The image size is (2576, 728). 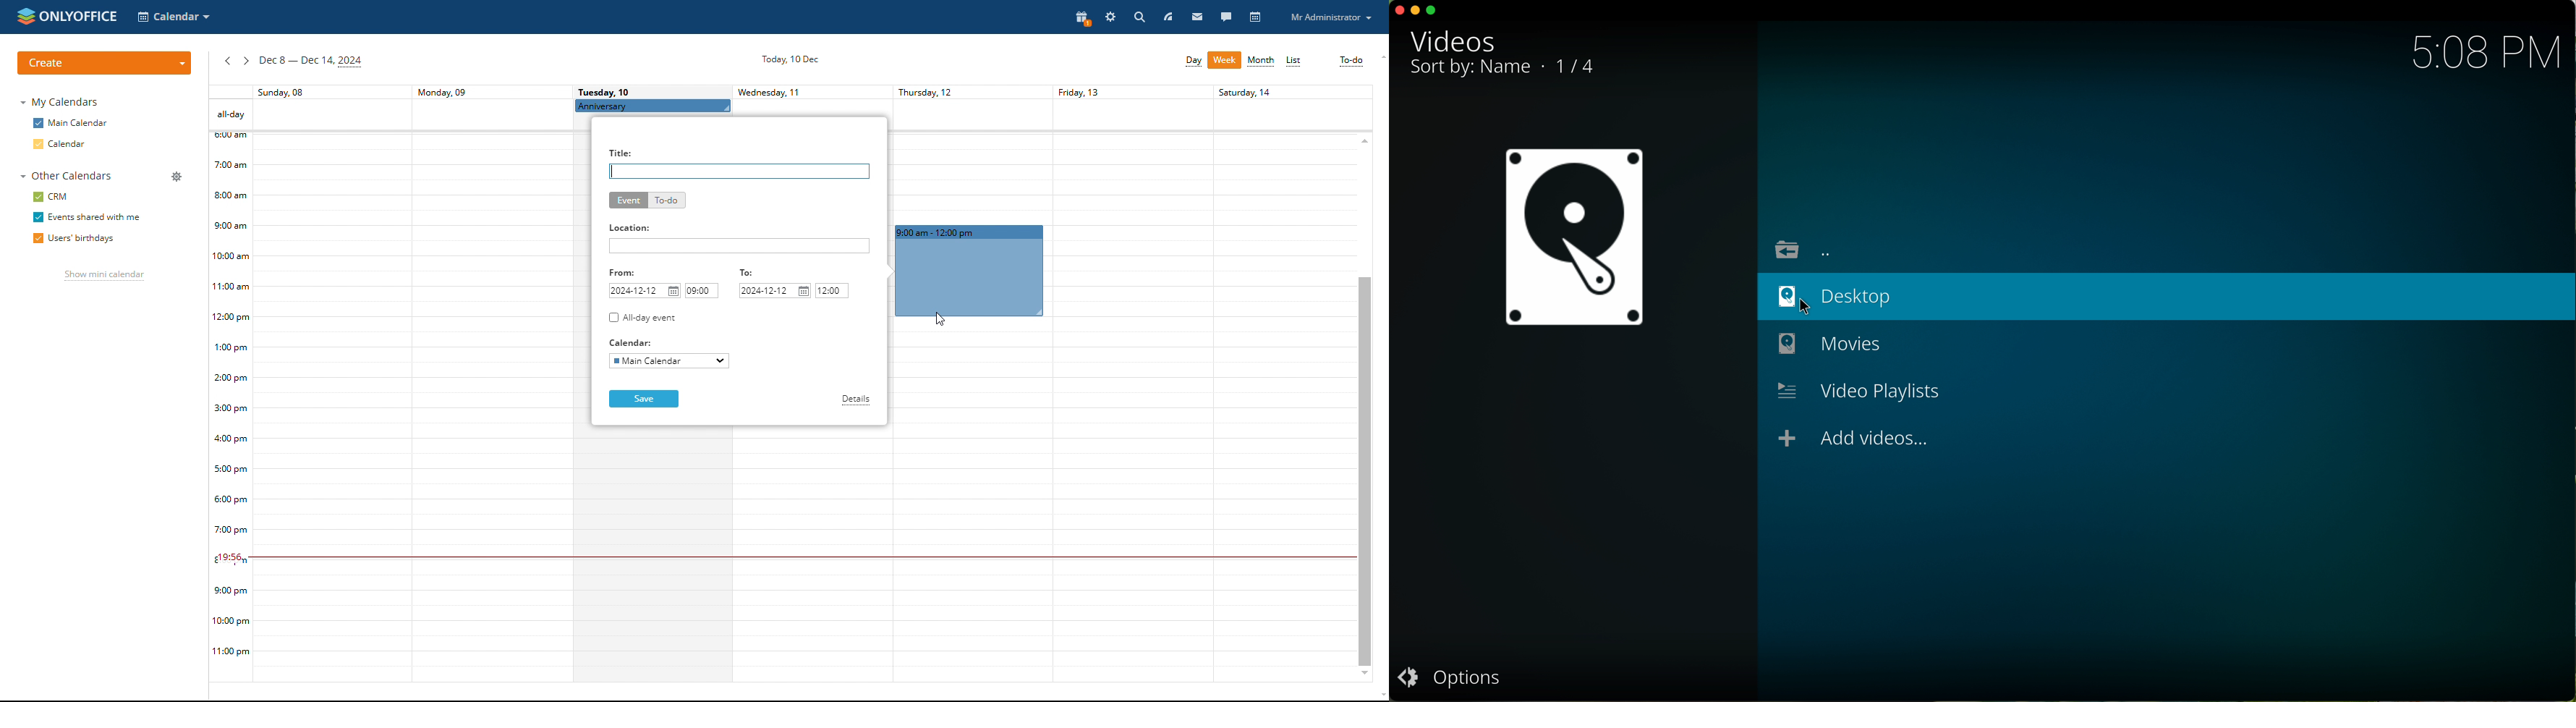 What do you see at coordinates (87, 240) in the screenshot?
I see `users' birthdays` at bounding box center [87, 240].